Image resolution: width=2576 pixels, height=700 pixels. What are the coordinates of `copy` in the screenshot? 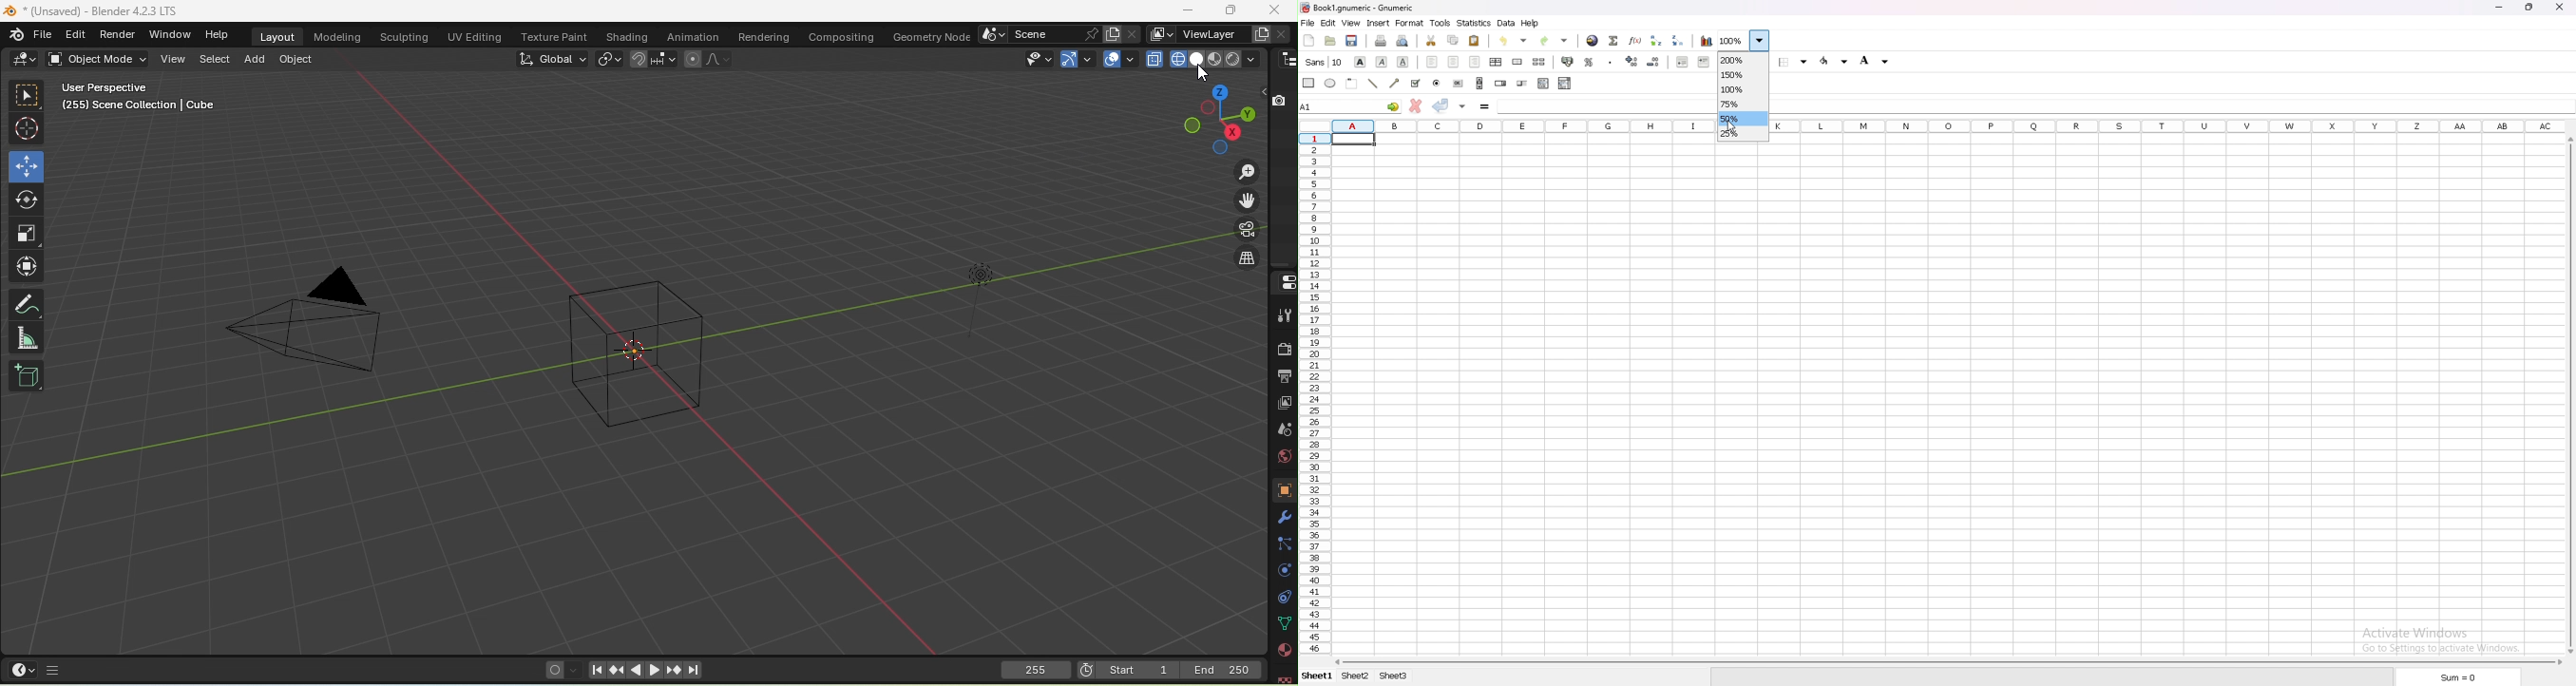 It's located at (1453, 40).